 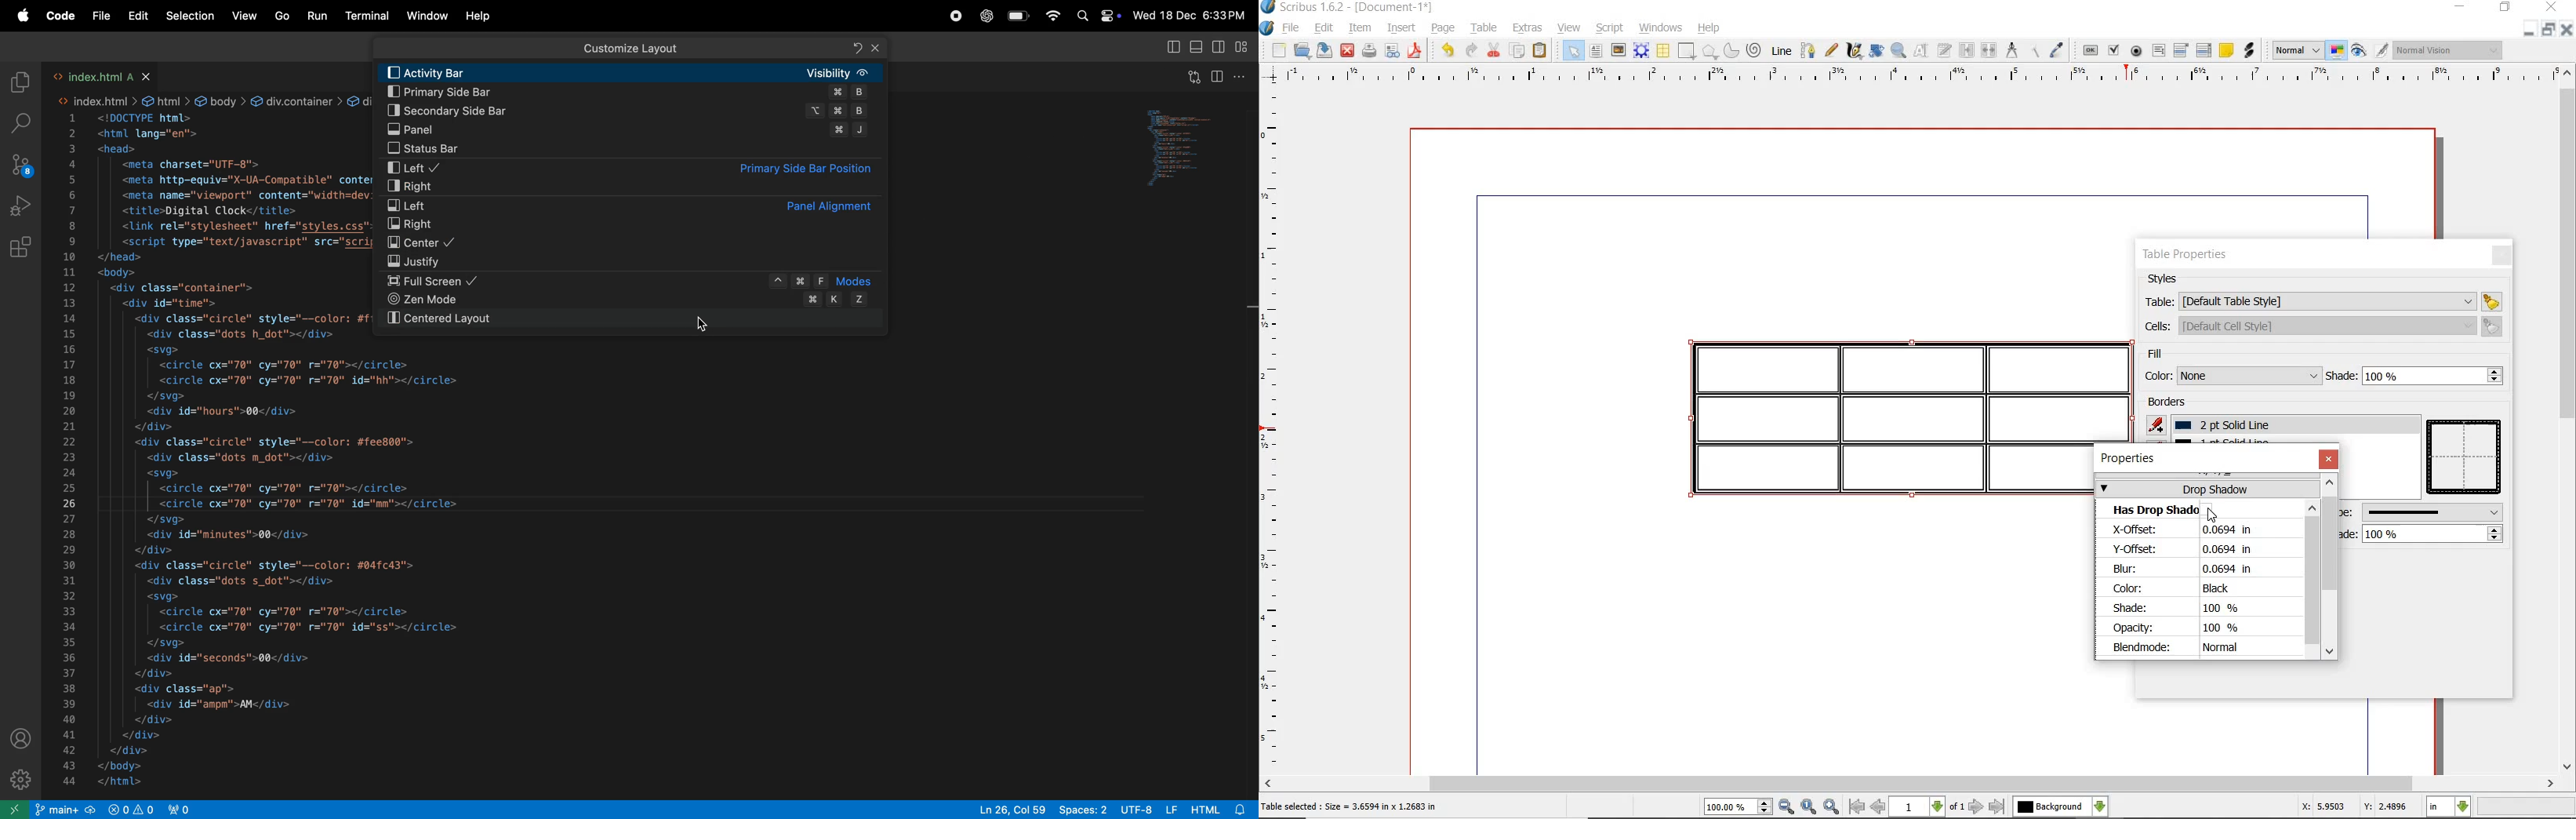 What do you see at coordinates (2182, 609) in the screenshot?
I see `Shade: 100%` at bounding box center [2182, 609].